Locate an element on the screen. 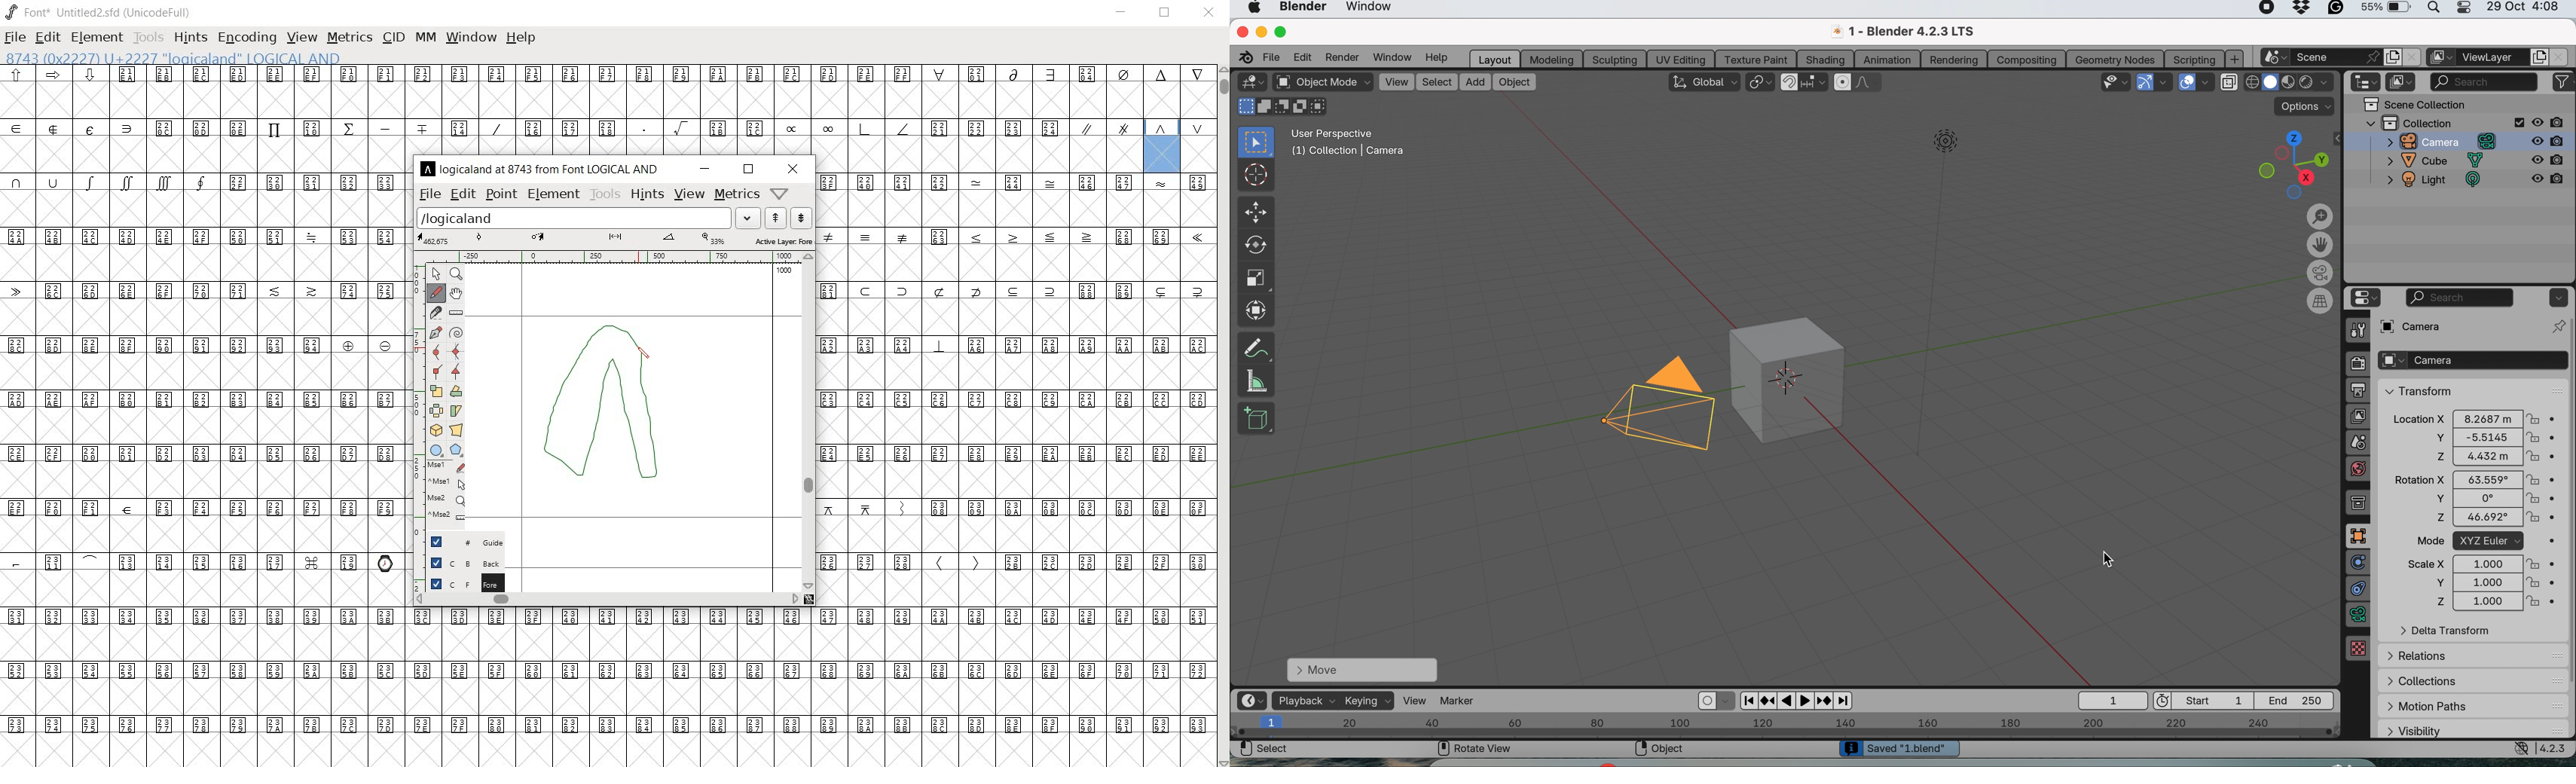  add a curve point always either horizontal or vertical is located at coordinates (439, 350).